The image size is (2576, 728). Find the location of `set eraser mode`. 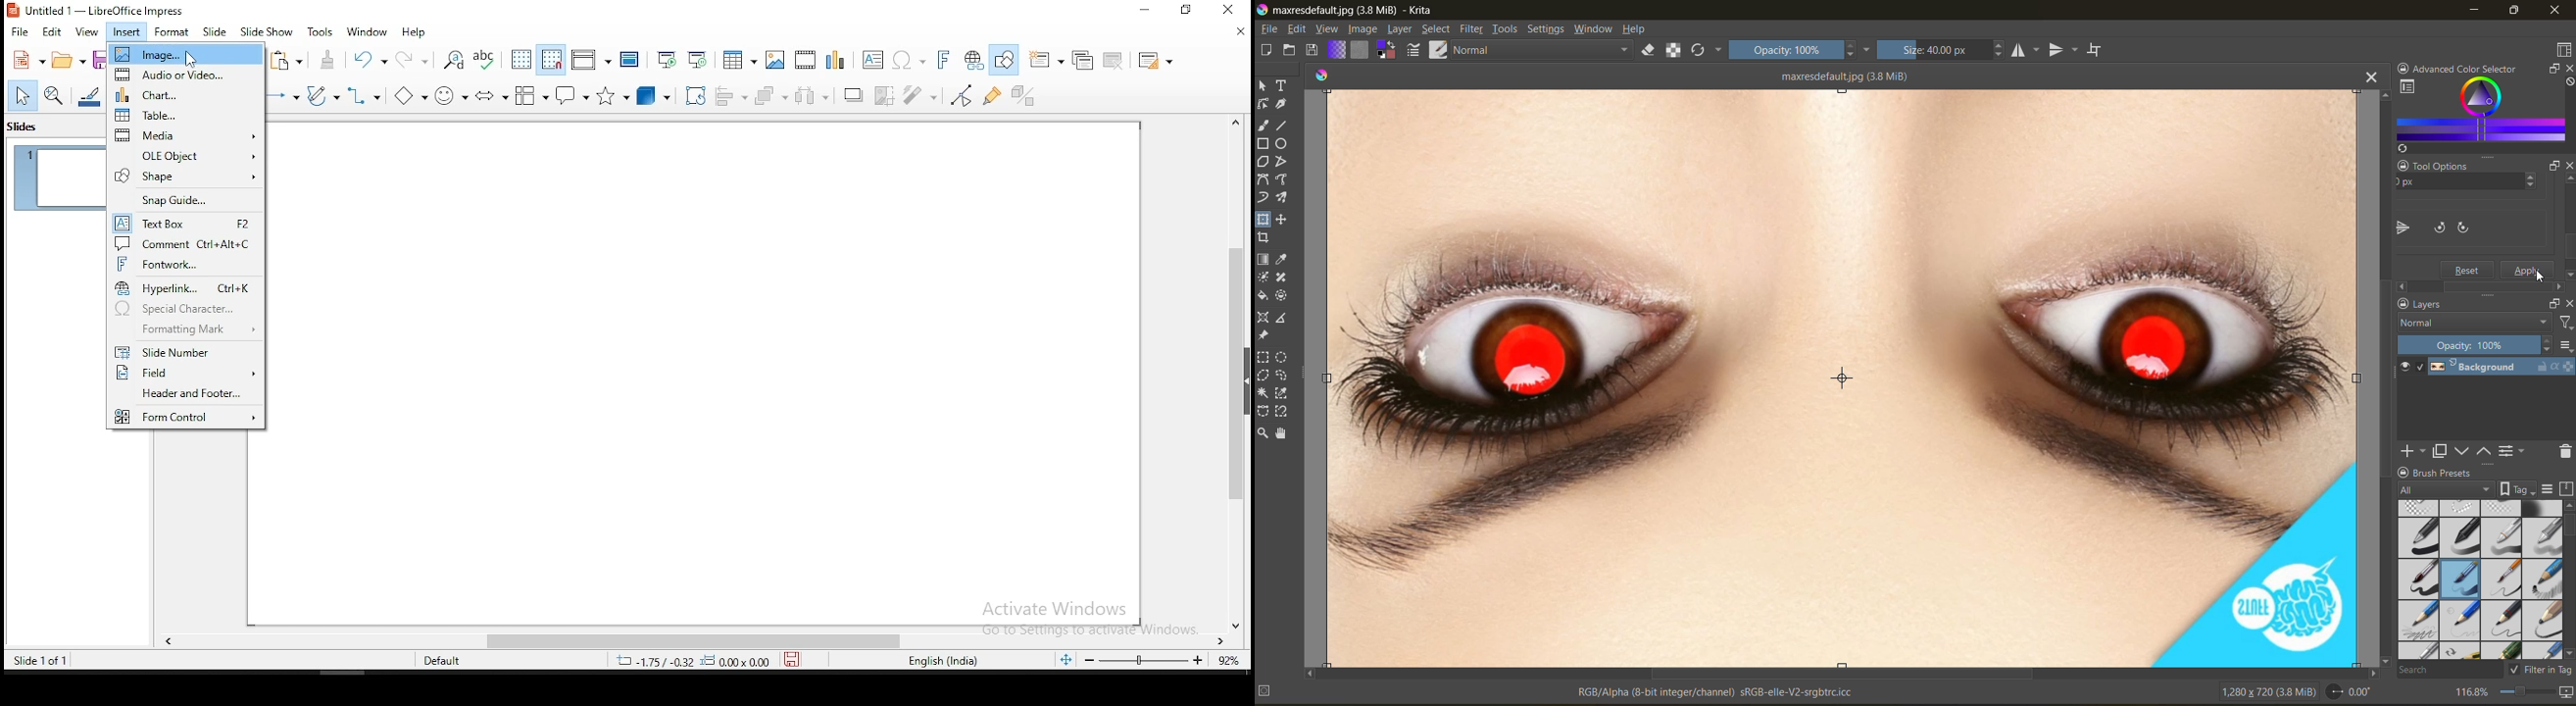

set eraser mode is located at coordinates (1652, 50).